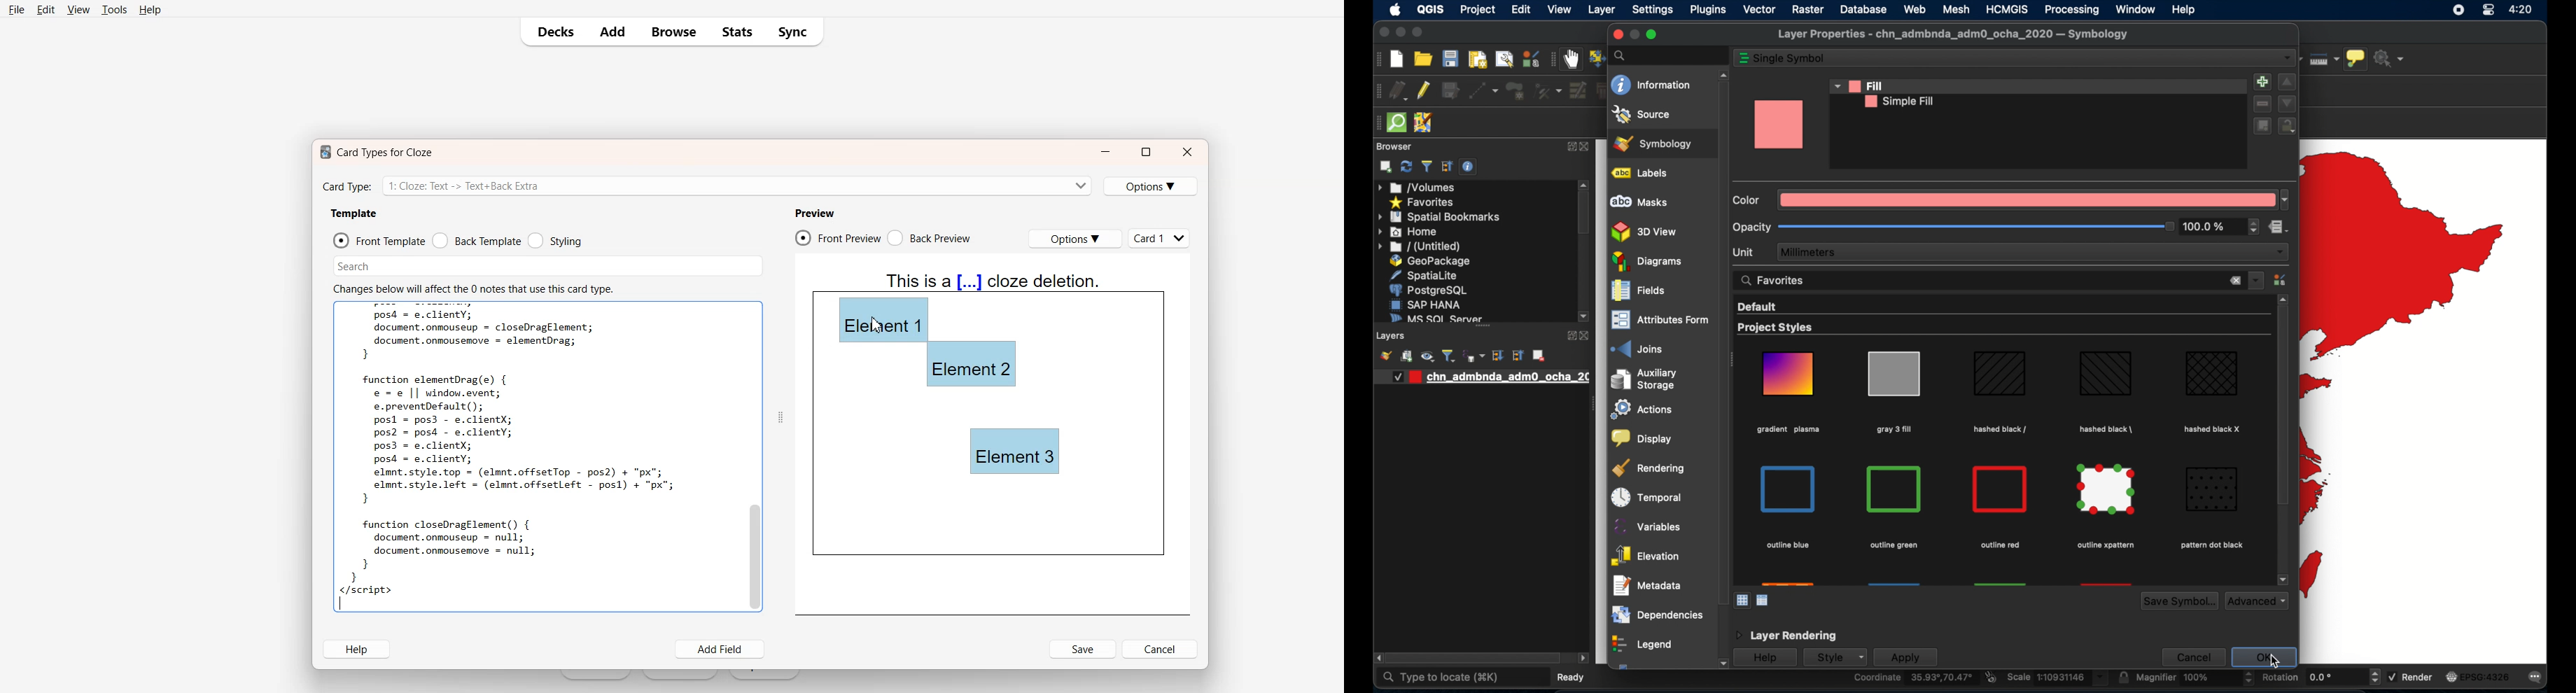 The height and width of the screenshot is (700, 2576). I want to click on Drag Handle, so click(780, 416).